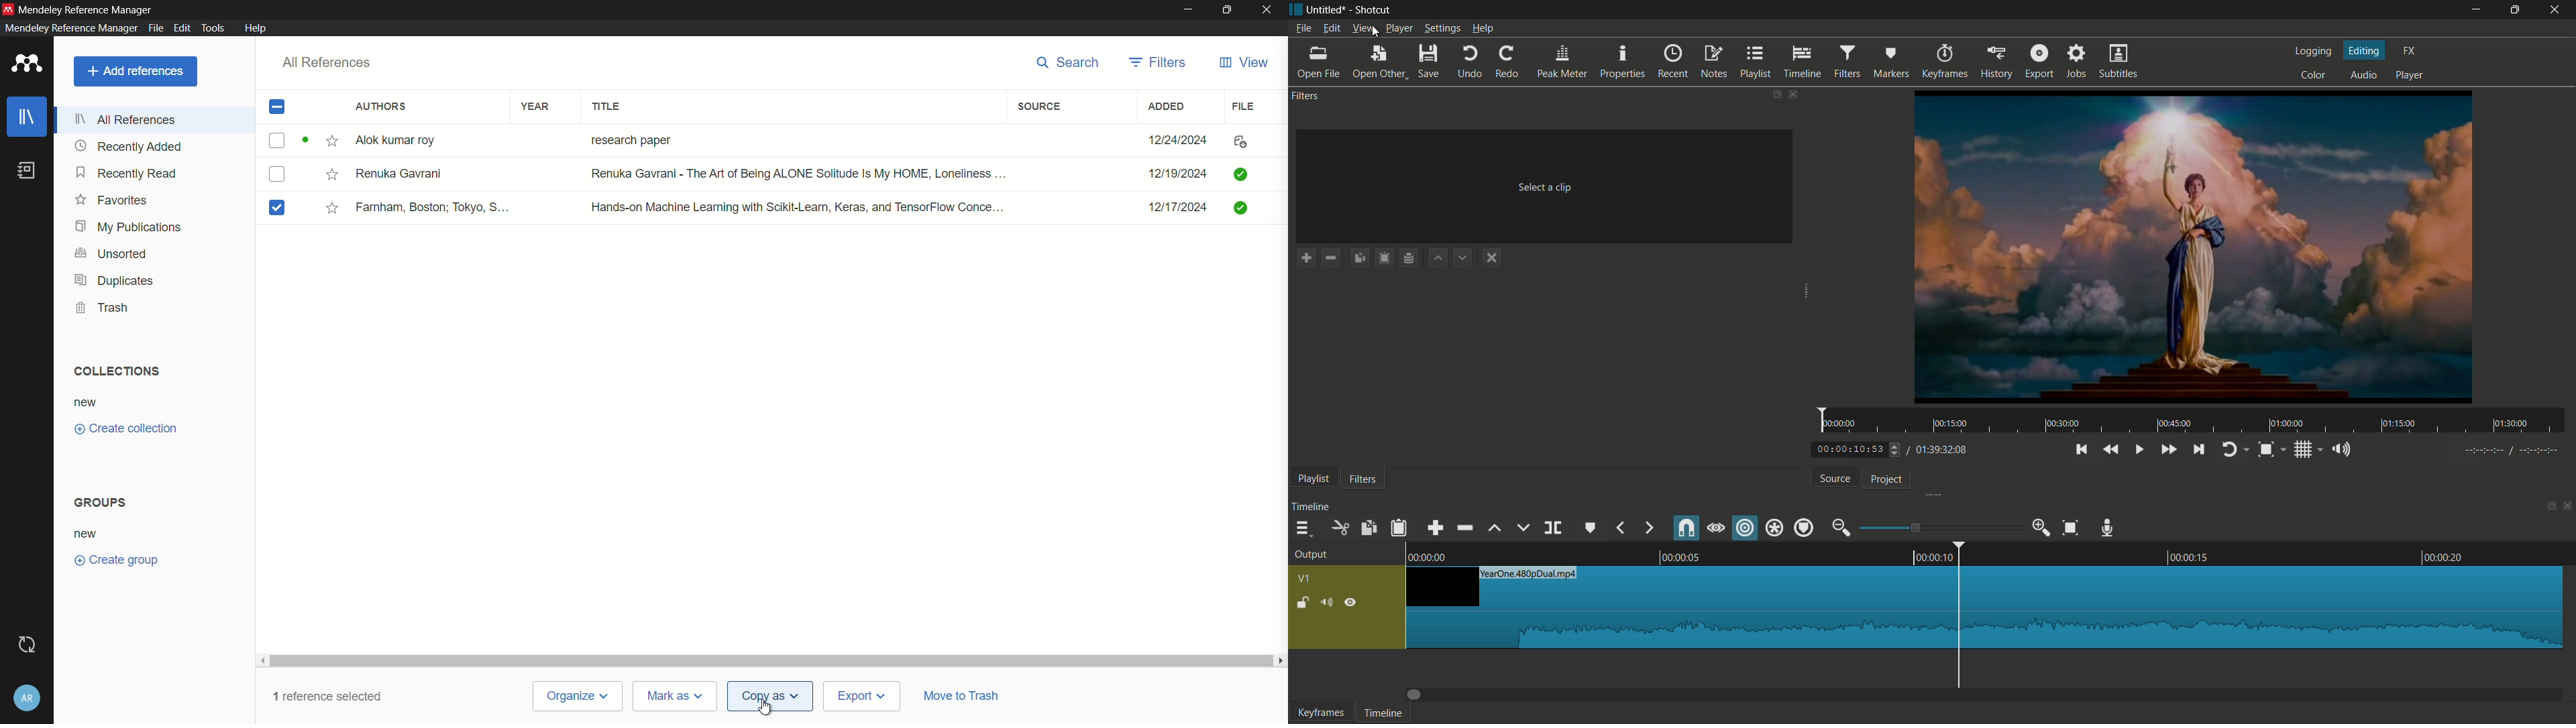 This screenshot has width=2576, height=728. Describe the element at coordinates (1243, 62) in the screenshot. I see `view` at that location.